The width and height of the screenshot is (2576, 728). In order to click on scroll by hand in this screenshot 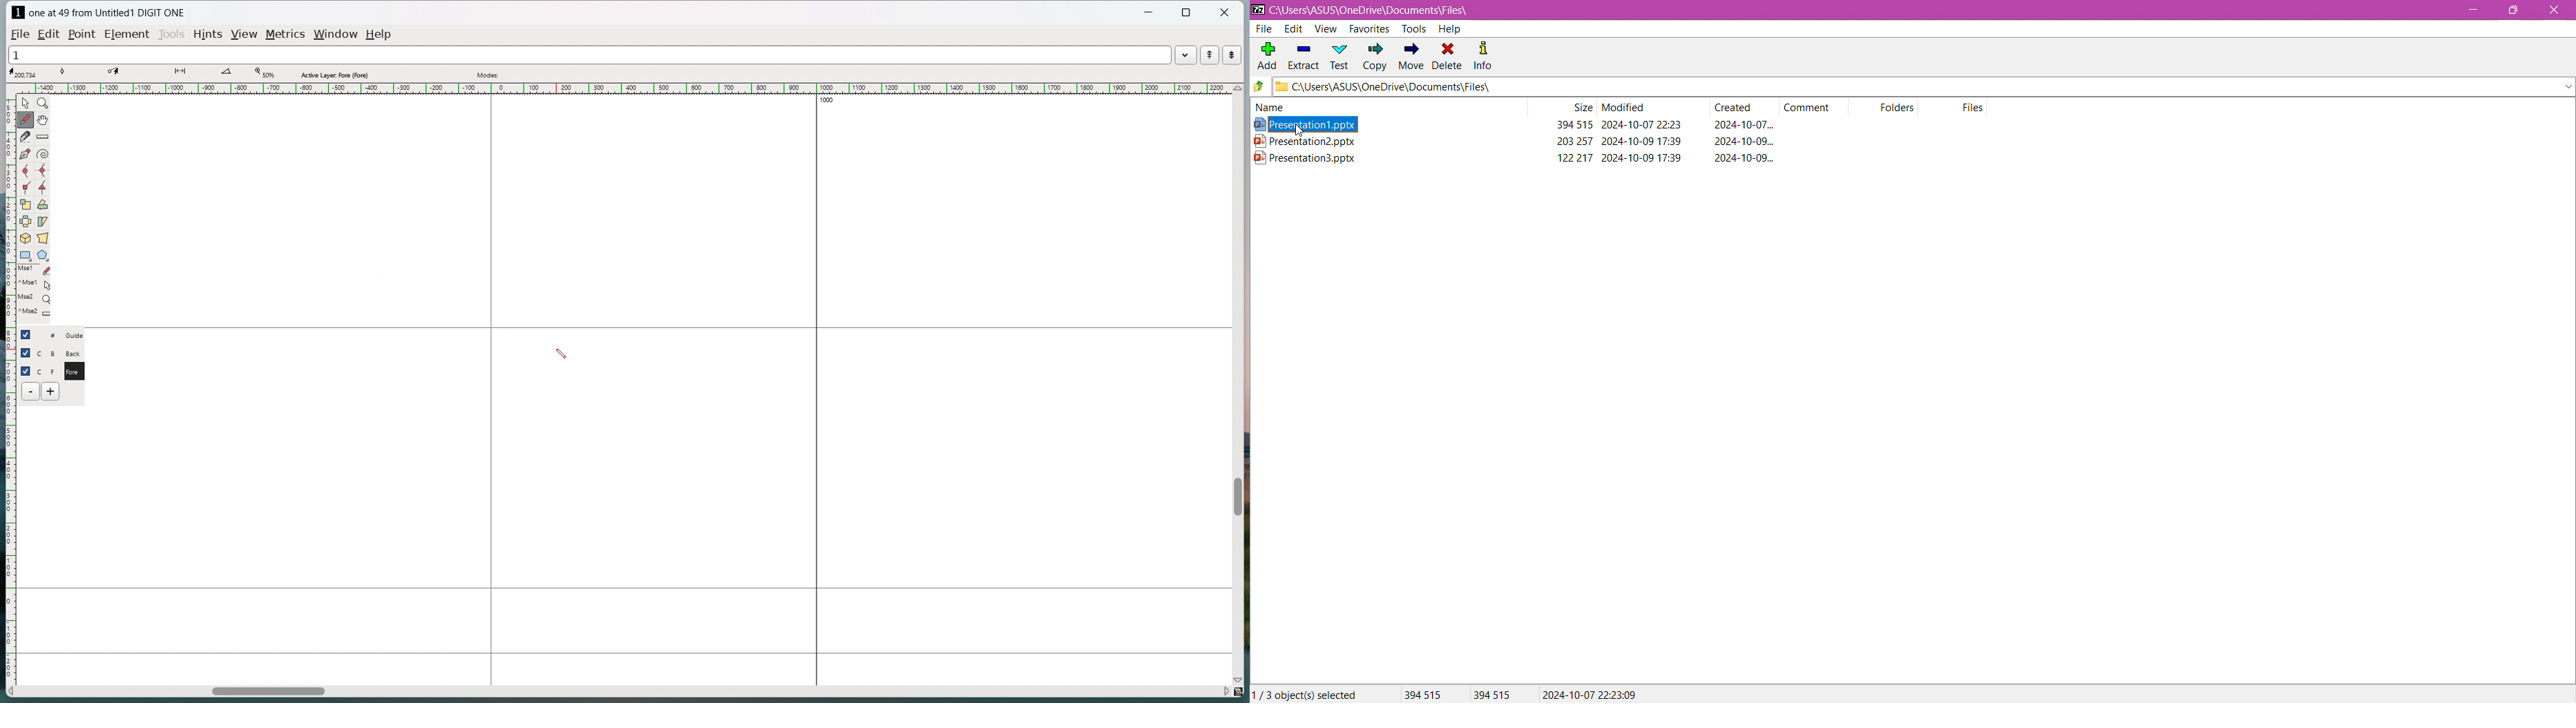, I will do `click(44, 119)`.